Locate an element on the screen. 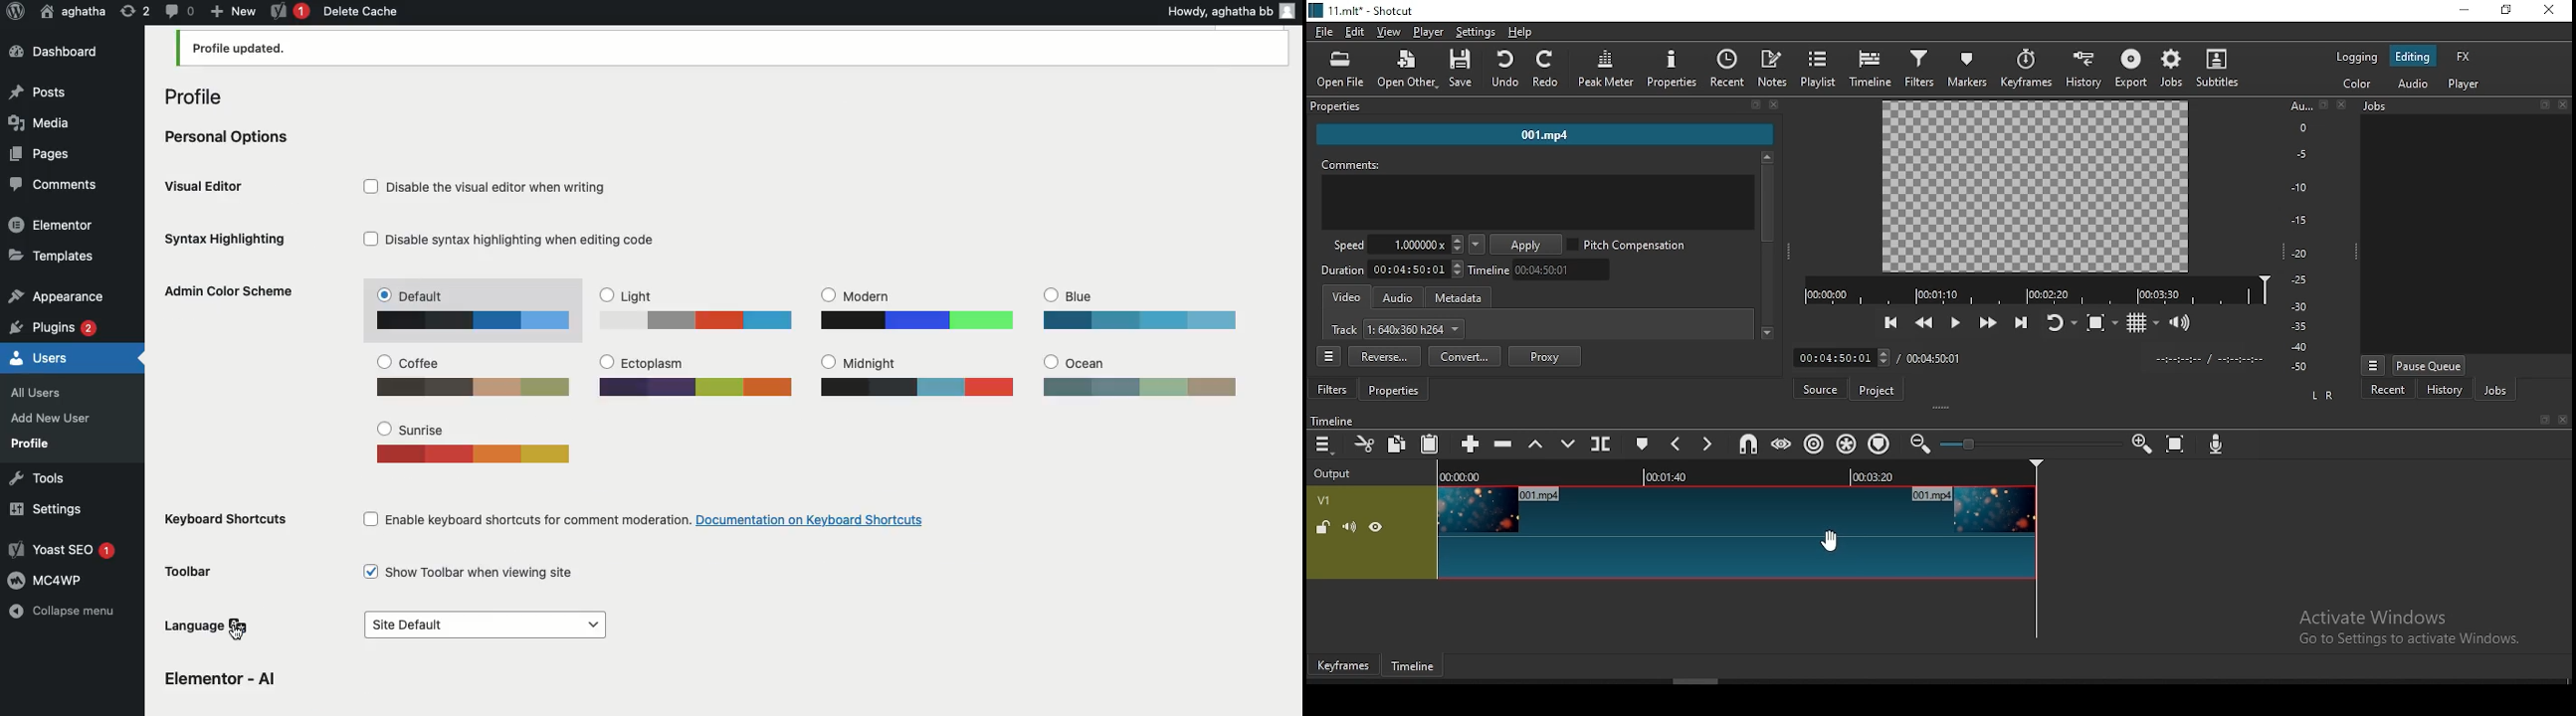  Ectoplasm is located at coordinates (697, 375).